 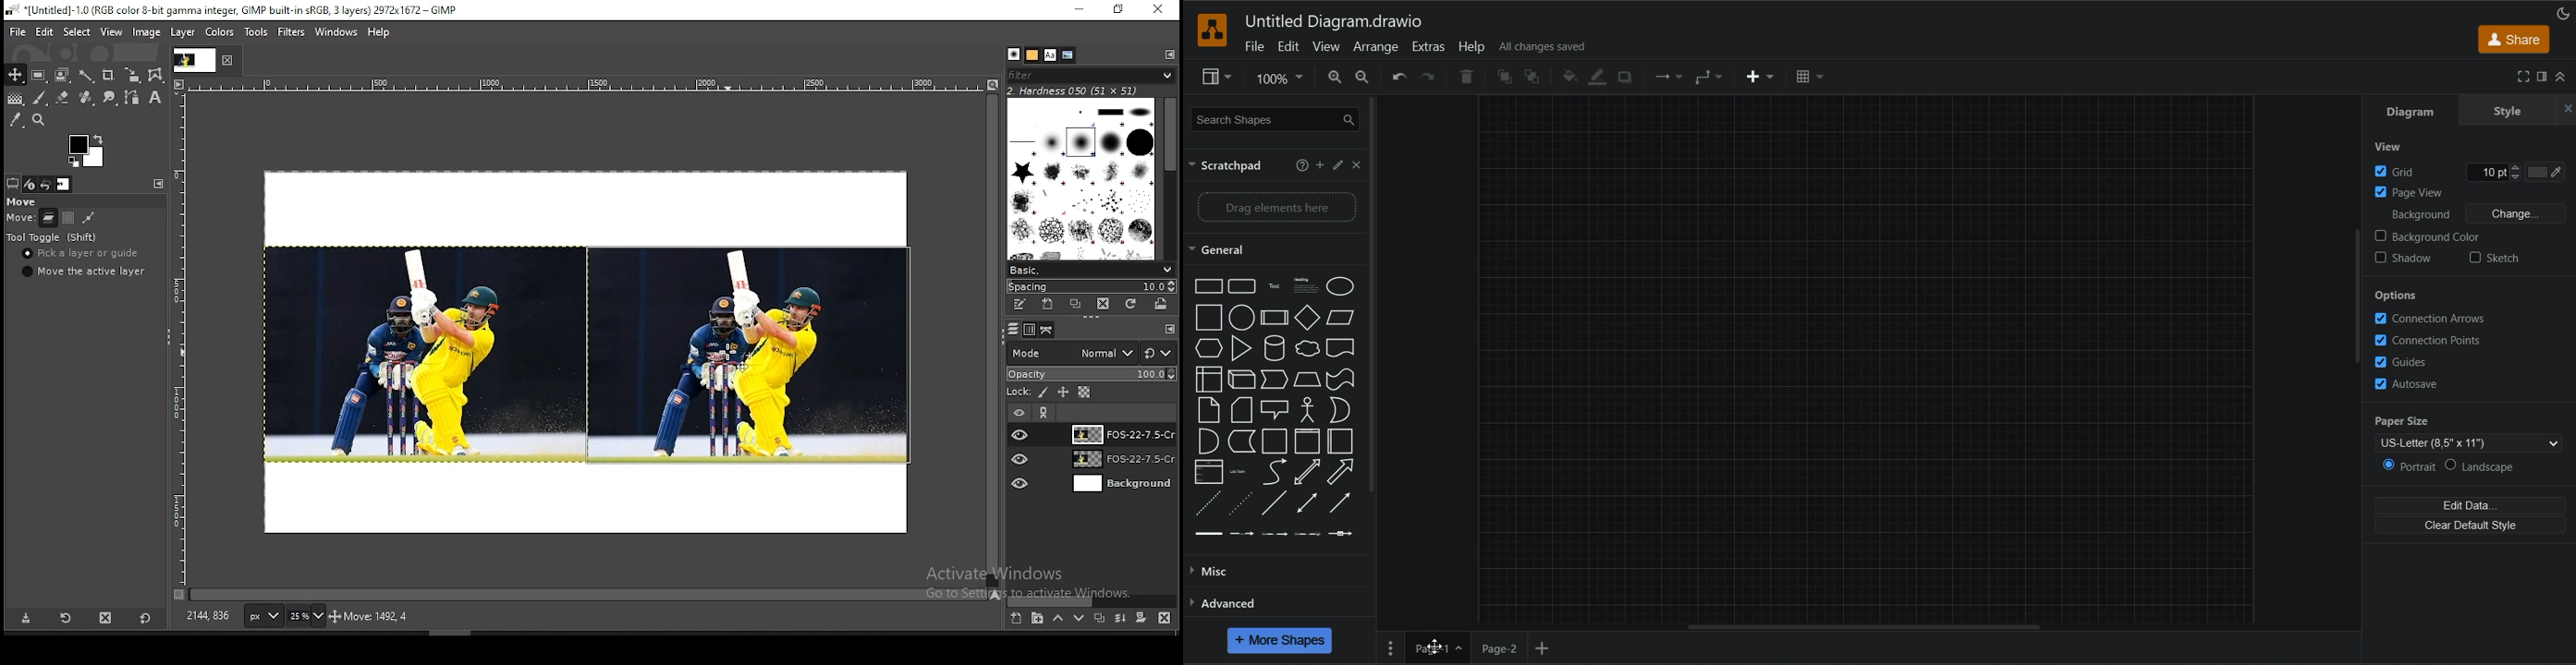 What do you see at coordinates (1021, 481) in the screenshot?
I see `layer visibility on/off` at bounding box center [1021, 481].